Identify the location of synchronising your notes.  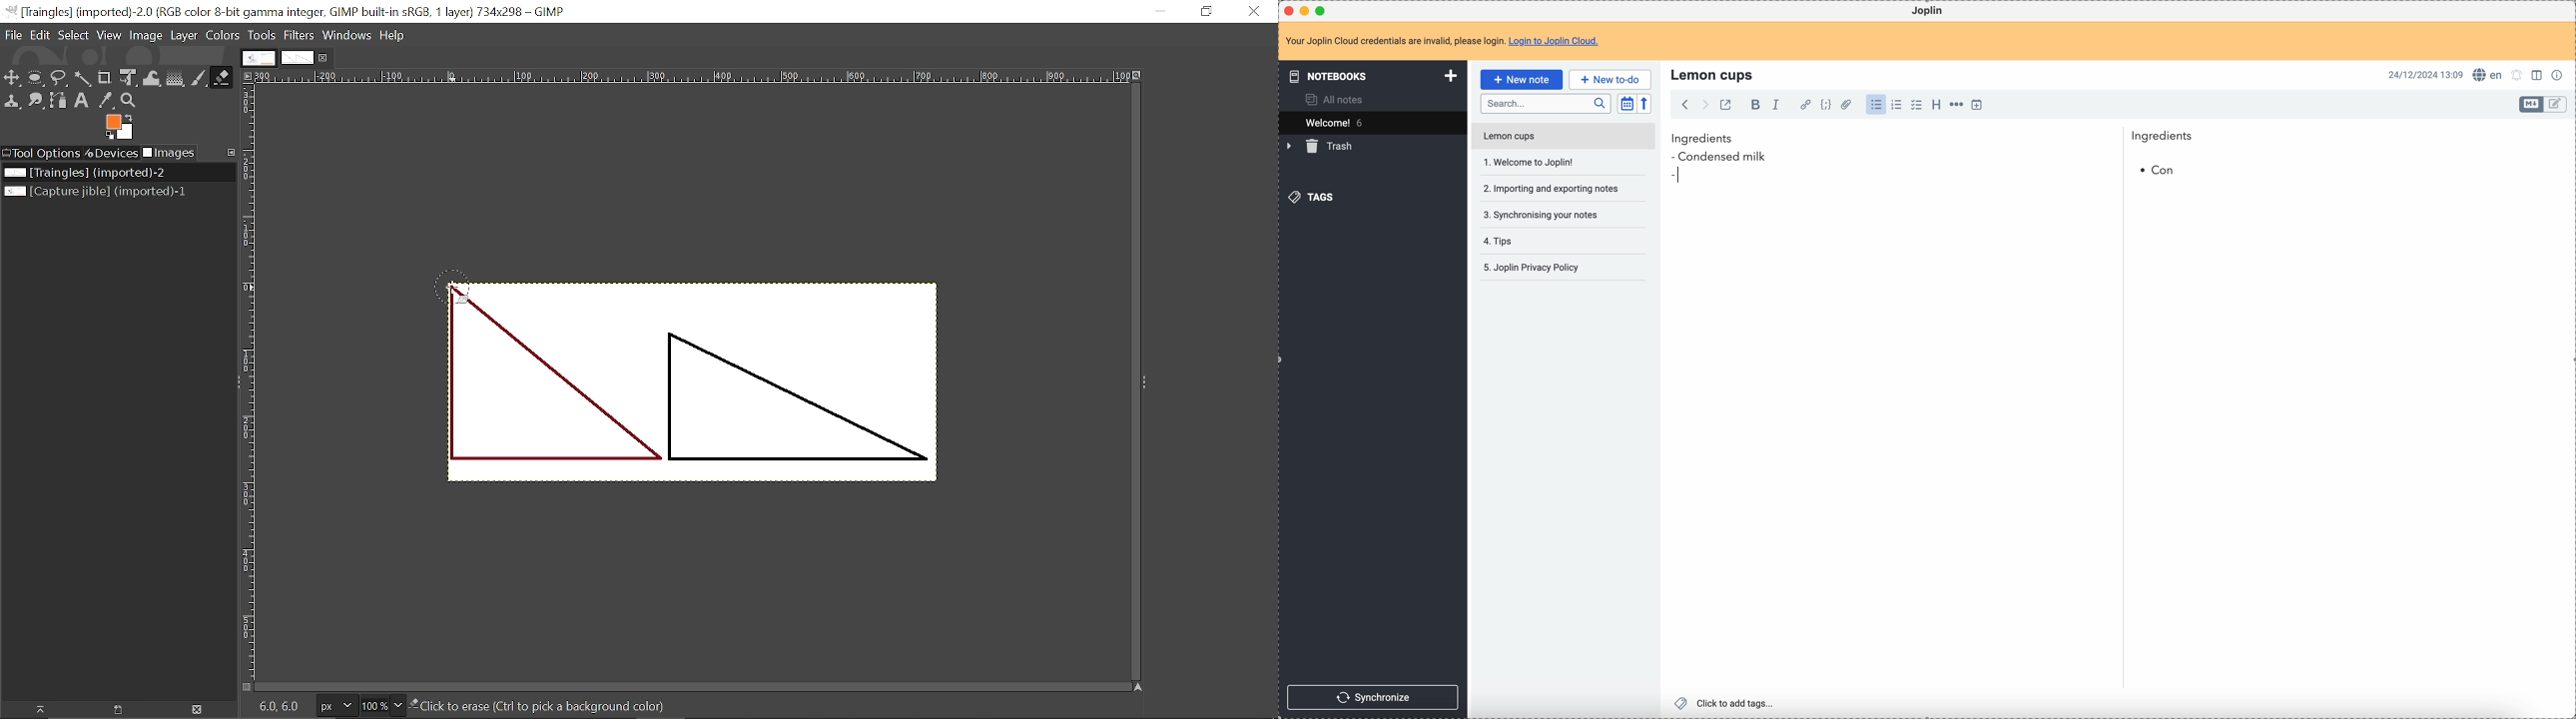
(1540, 214).